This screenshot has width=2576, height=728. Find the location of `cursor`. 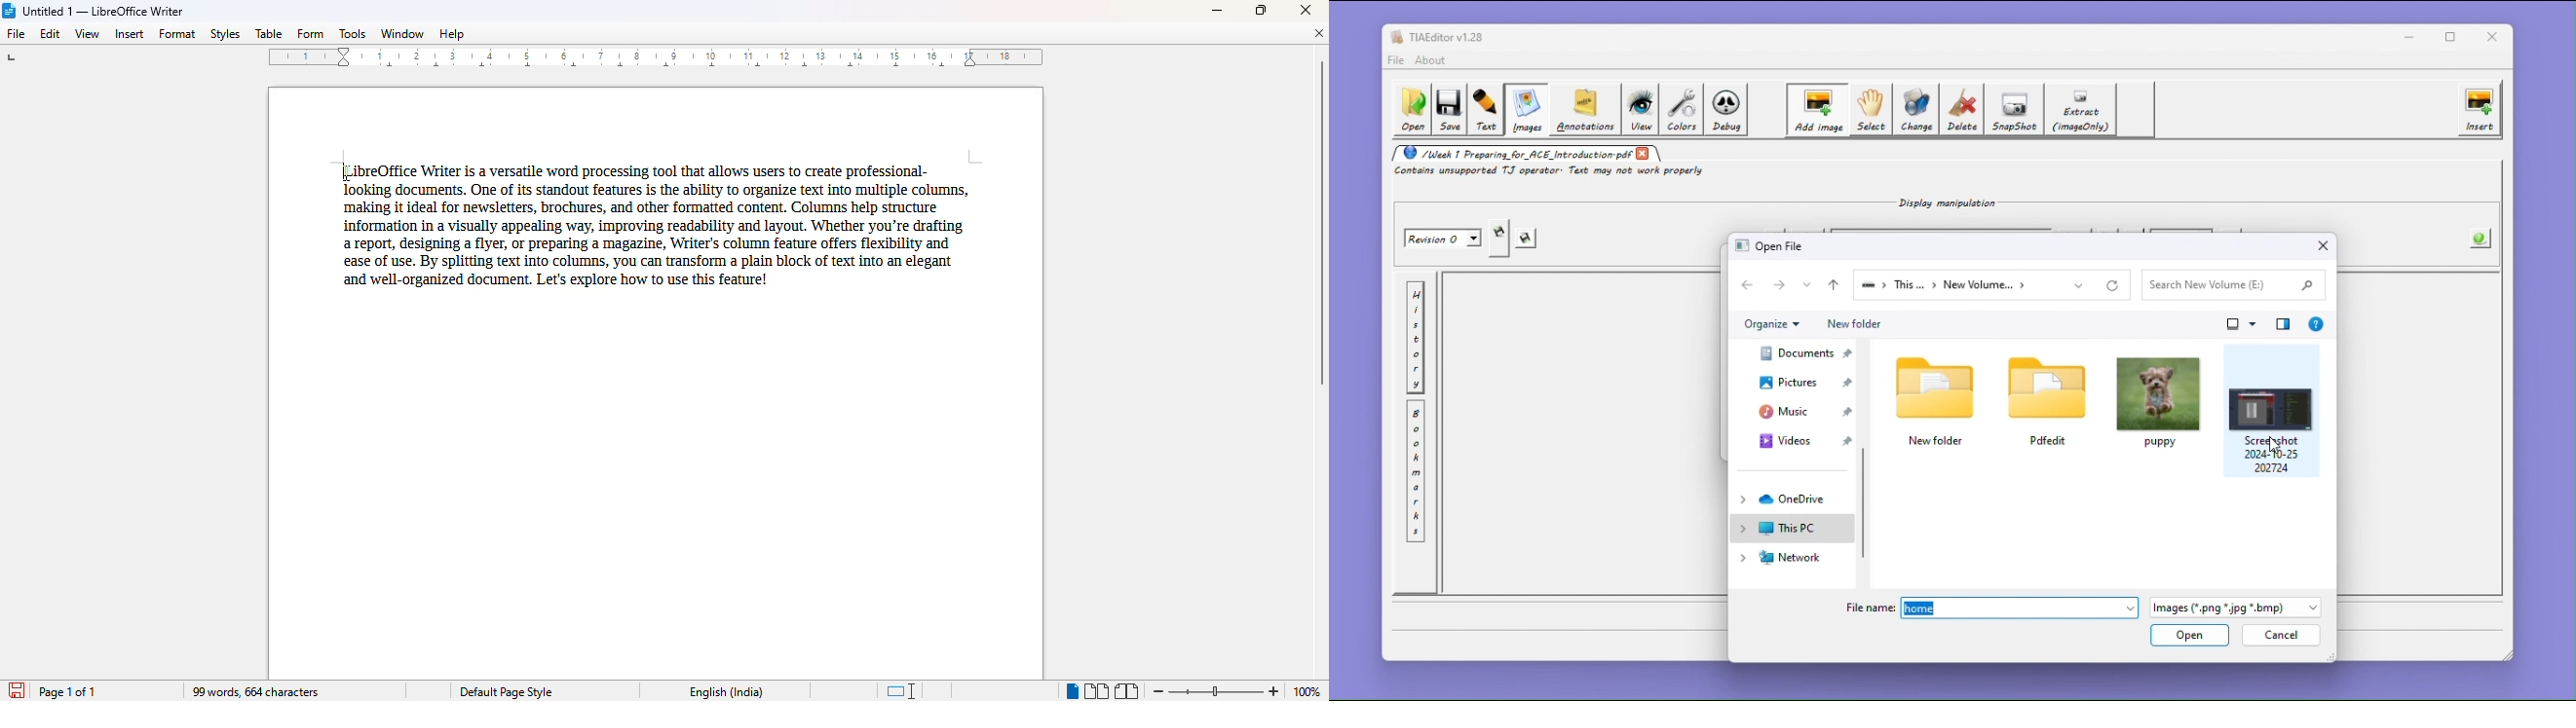

cursor is located at coordinates (341, 172).